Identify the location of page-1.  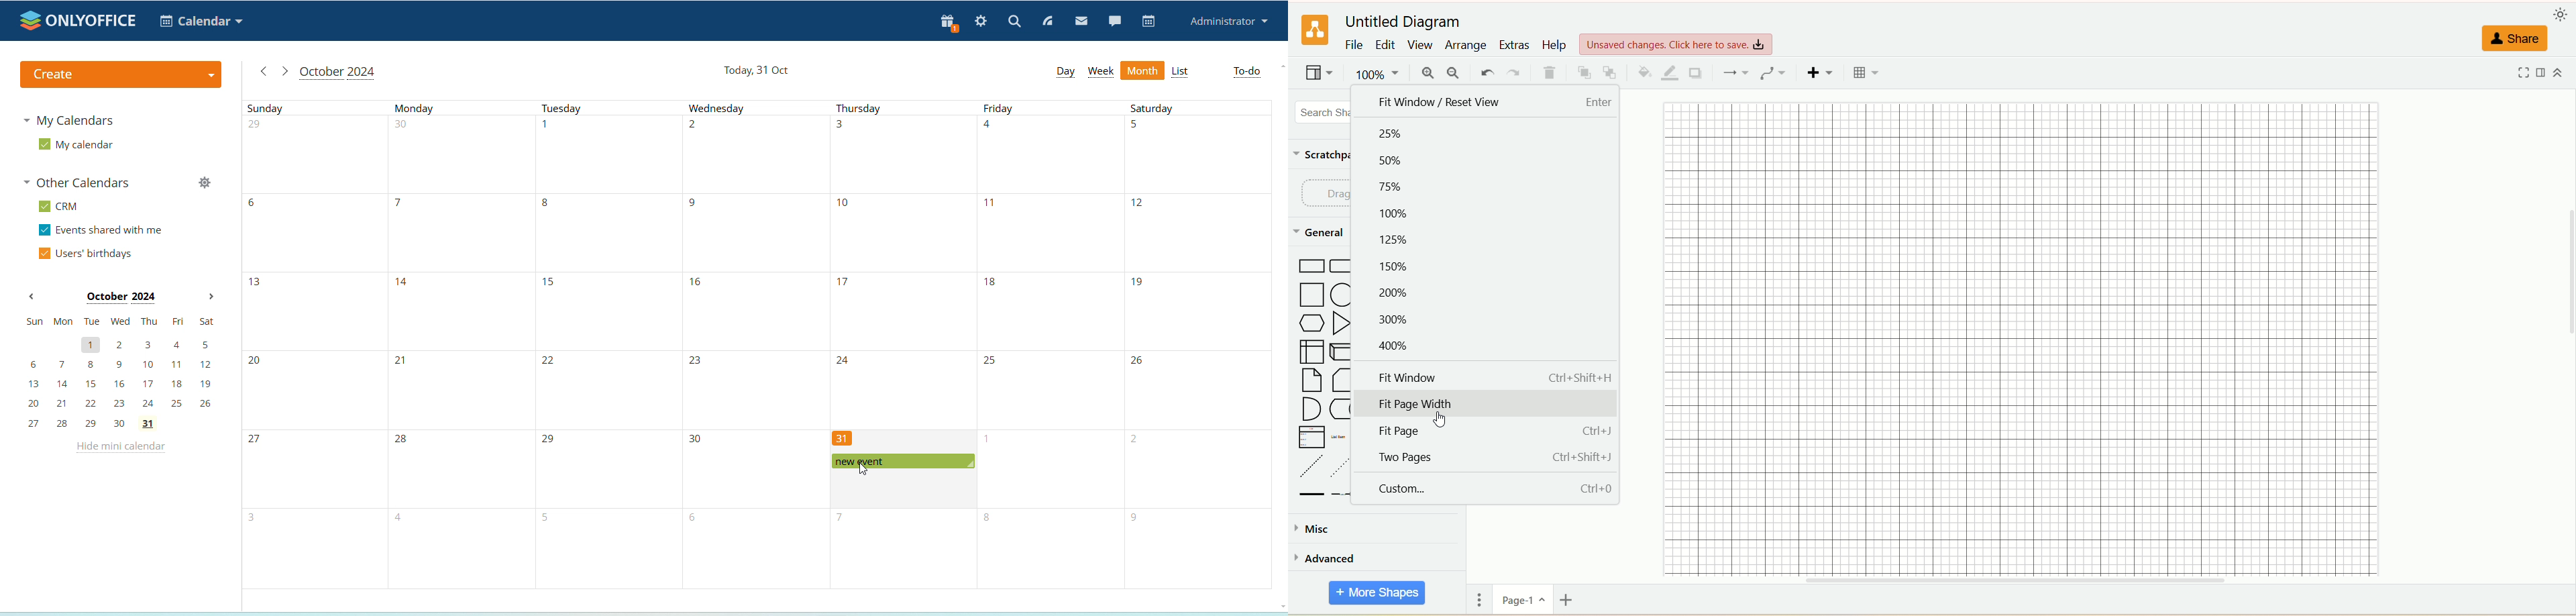
(1525, 599).